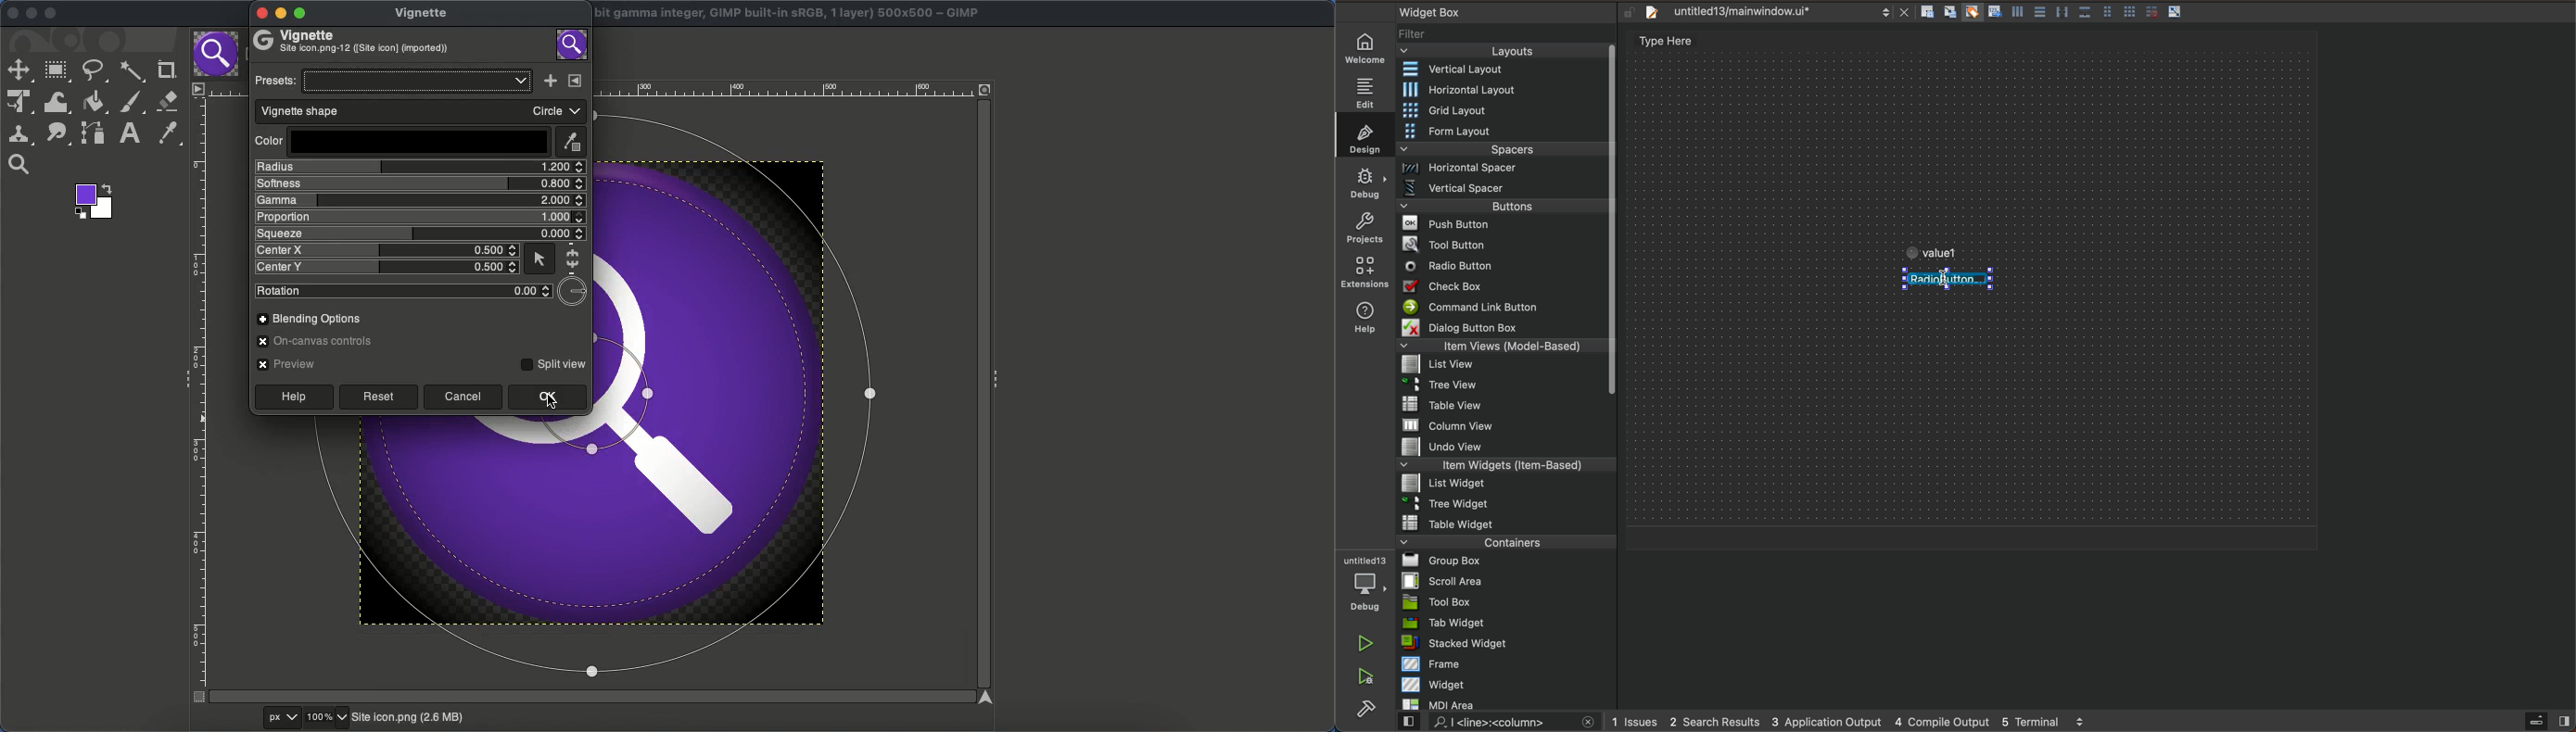 The height and width of the screenshot is (756, 2576). I want to click on Text, so click(127, 133).